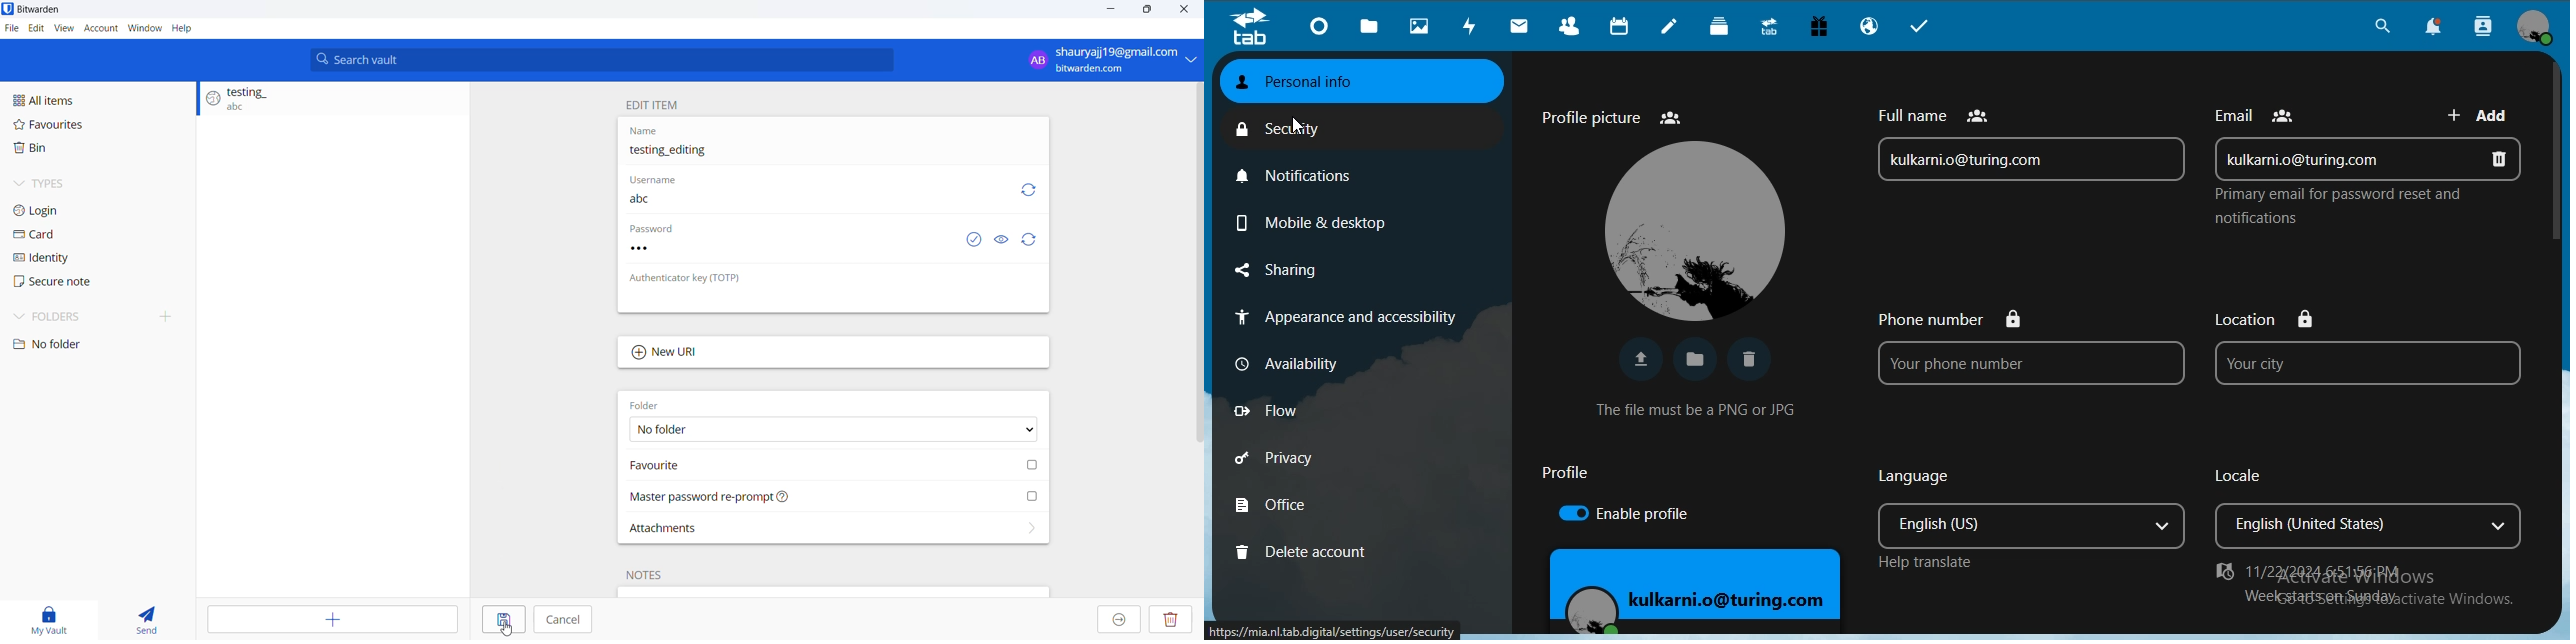 This screenshot has height=644, width=2576. What do you see at coordinates (2536, 28) in the screenshot?
I see `manage profile` at bounding box center [2536, 28].